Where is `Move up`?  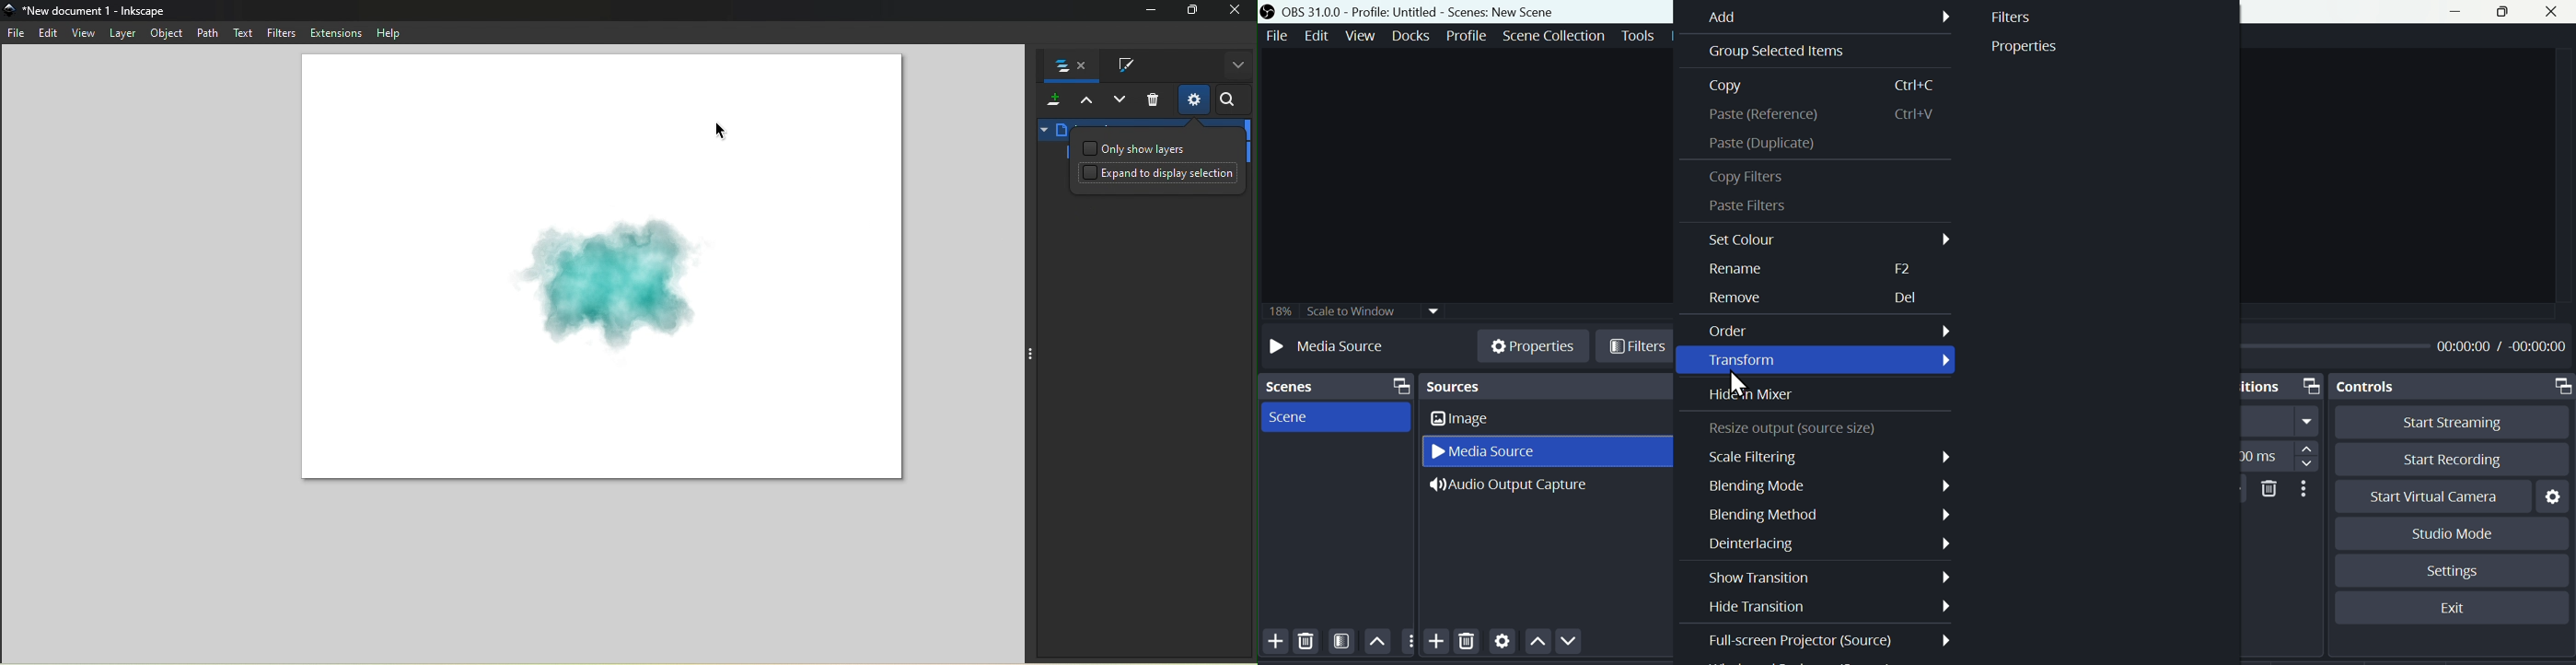 Move up is located at coordinates (1534, 644).